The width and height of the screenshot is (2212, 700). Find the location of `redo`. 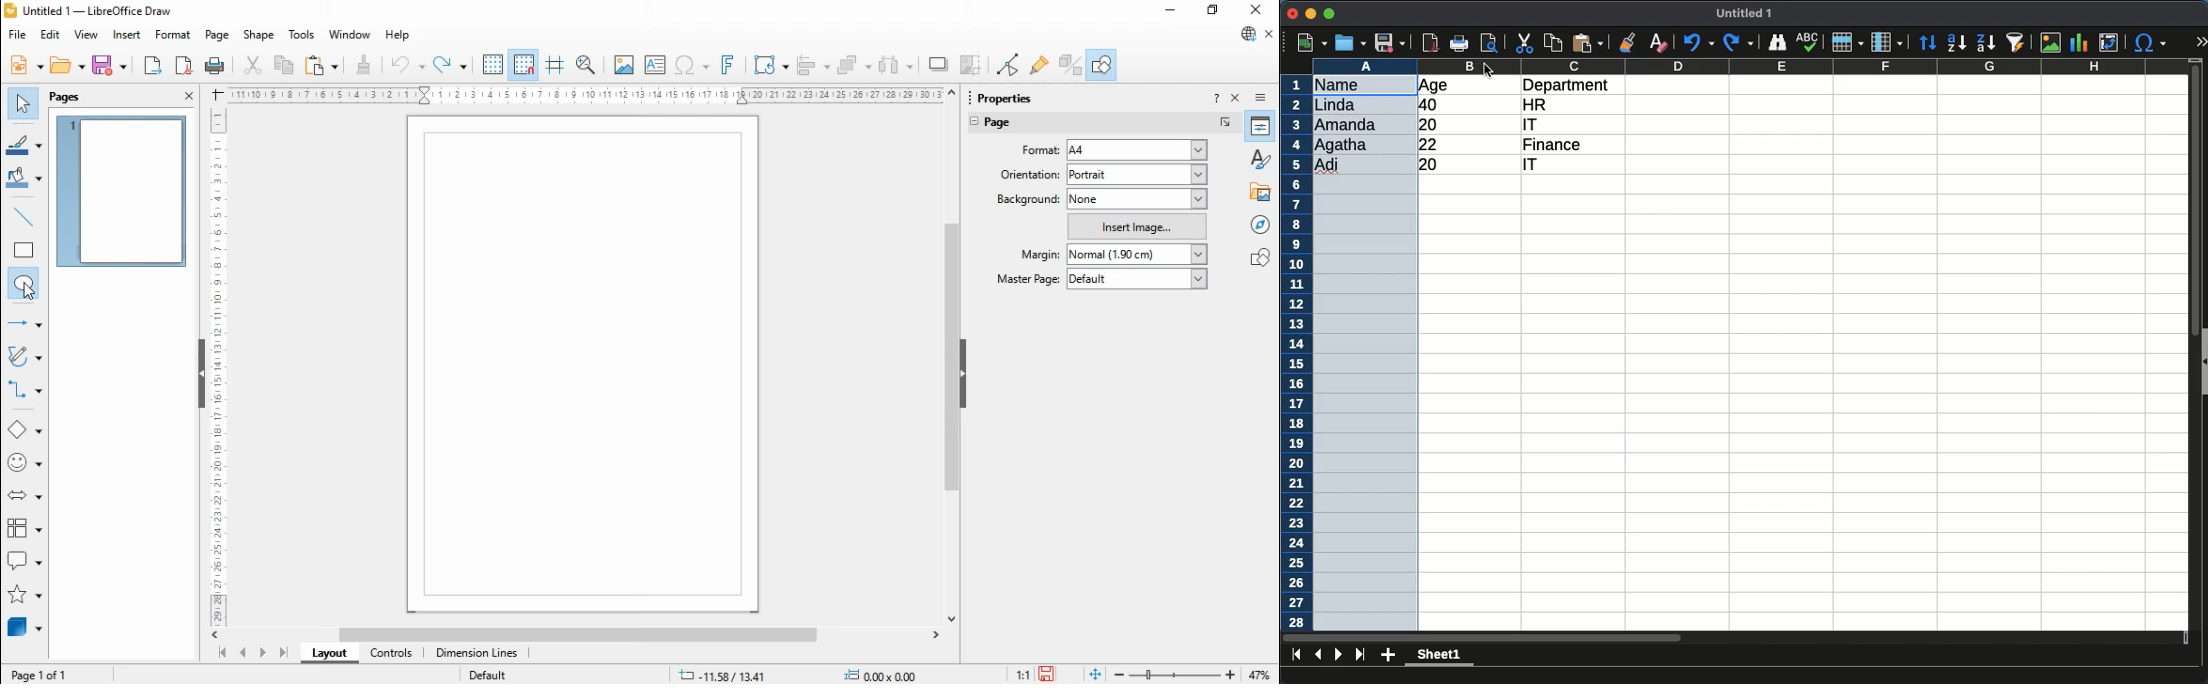

redo is located at coordinates (1737, 43).